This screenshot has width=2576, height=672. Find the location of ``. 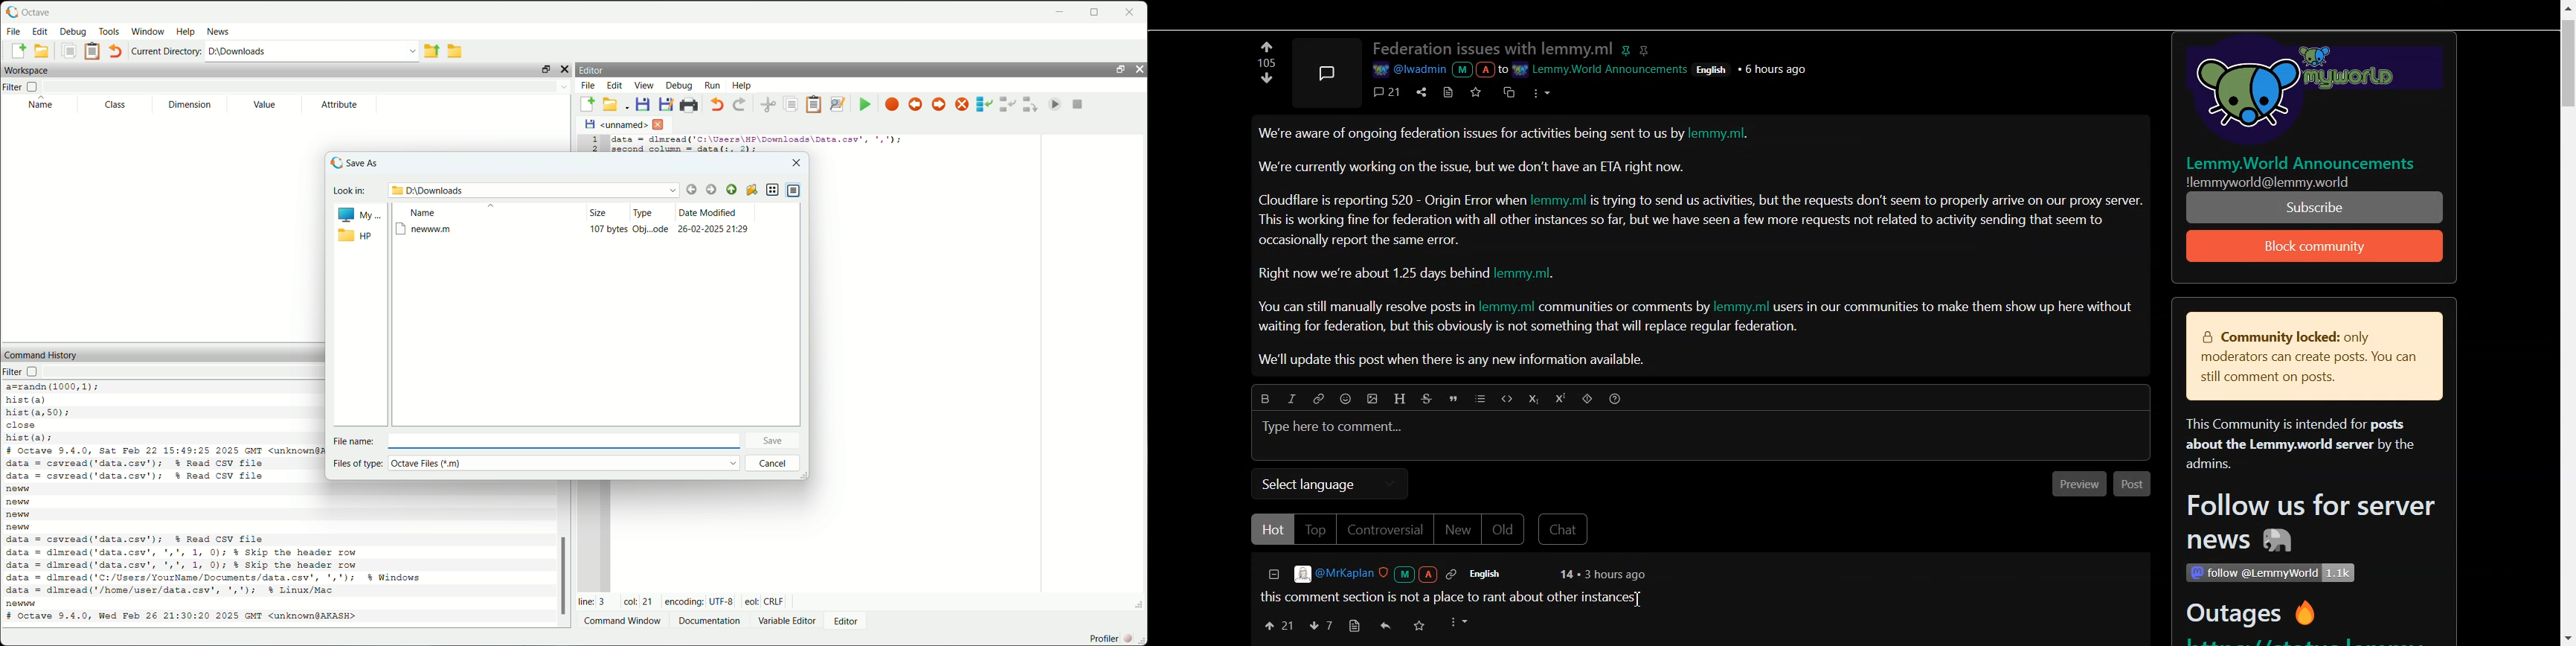

 is located at coordinates (1715, 68).